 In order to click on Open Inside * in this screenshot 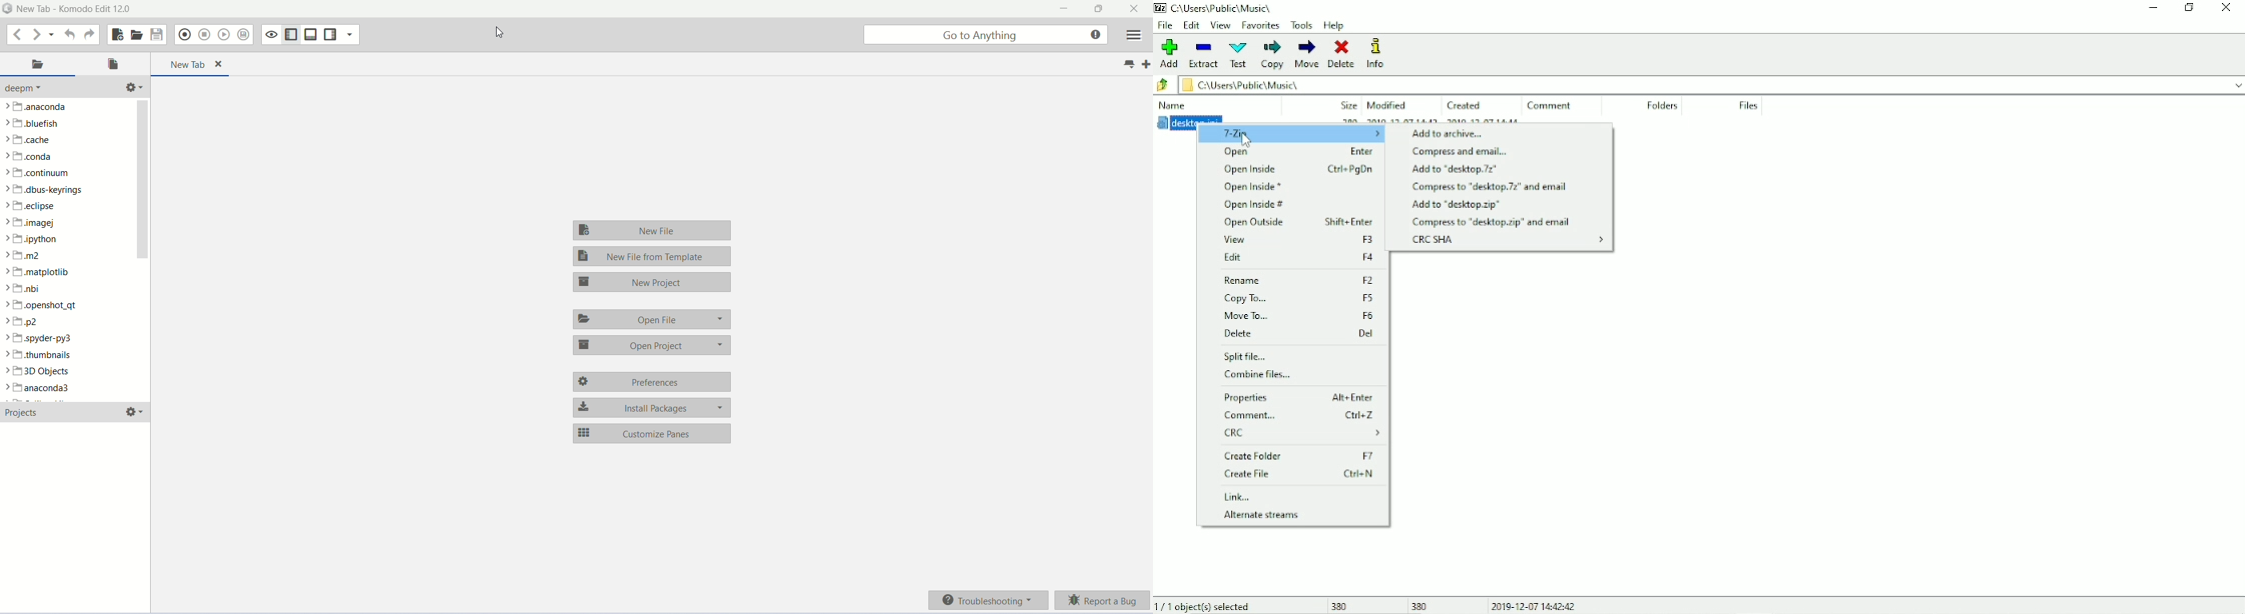, I will do `click(1253, 186)`.